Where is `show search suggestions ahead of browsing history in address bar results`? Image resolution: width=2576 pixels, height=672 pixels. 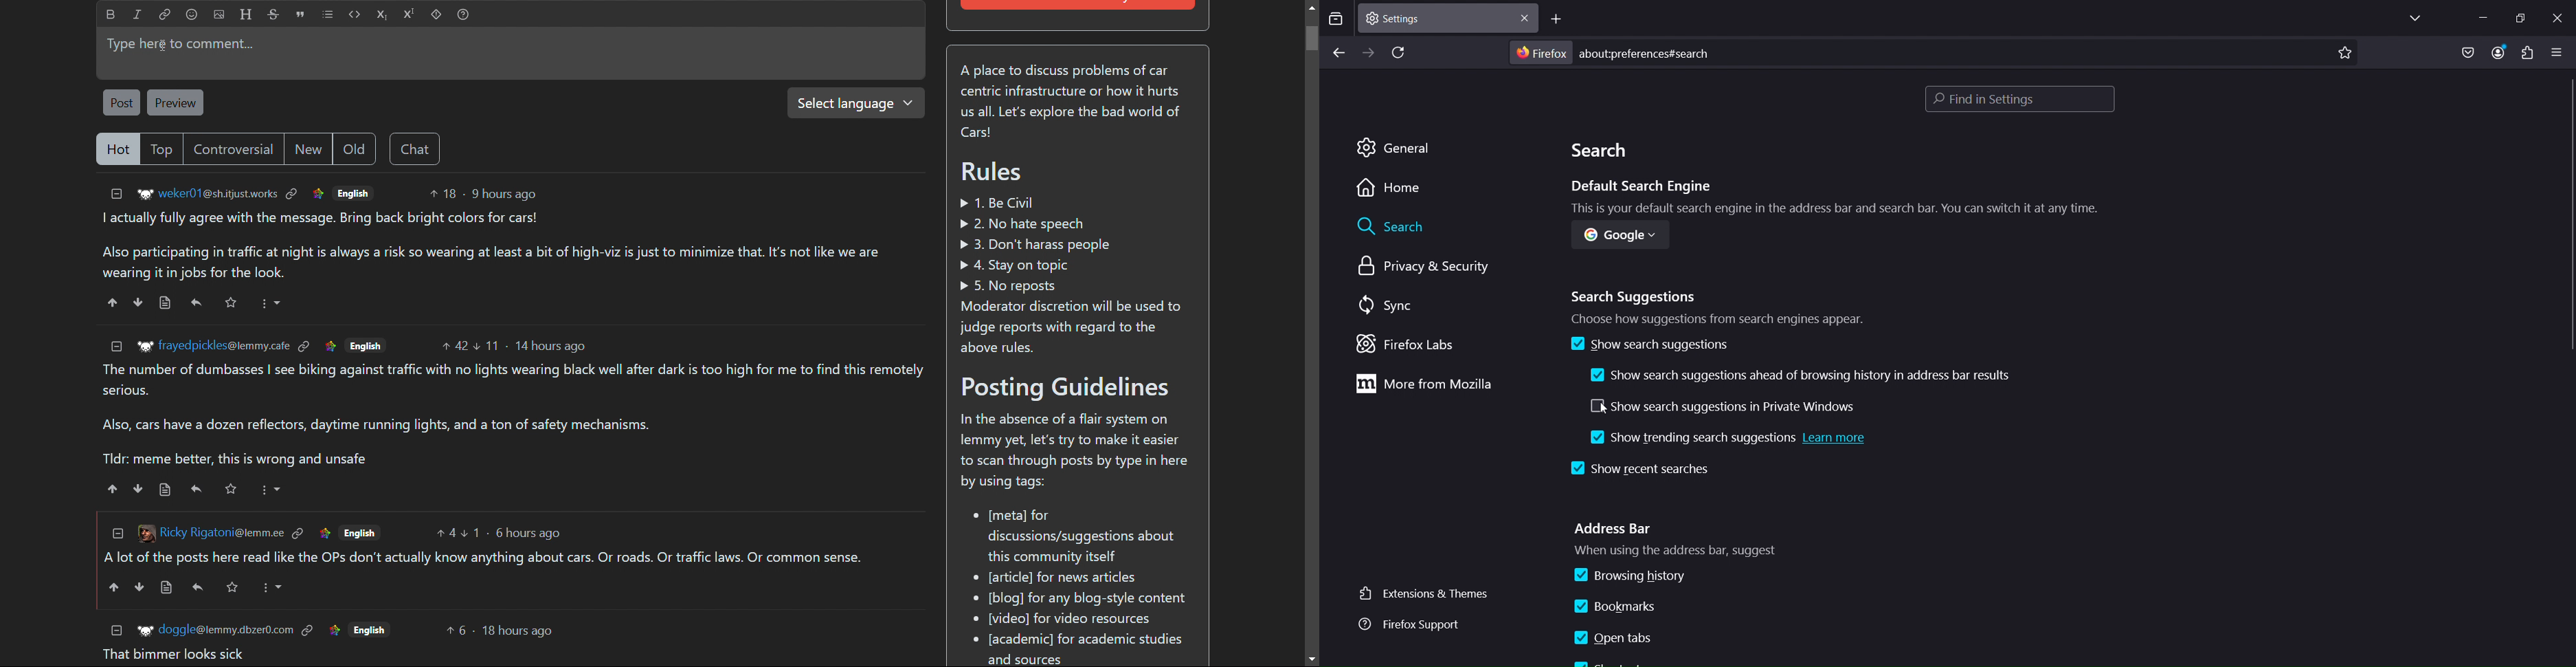
show search suggestions ahead of browsing history in address bar results is located at coordinates (1807, 375).